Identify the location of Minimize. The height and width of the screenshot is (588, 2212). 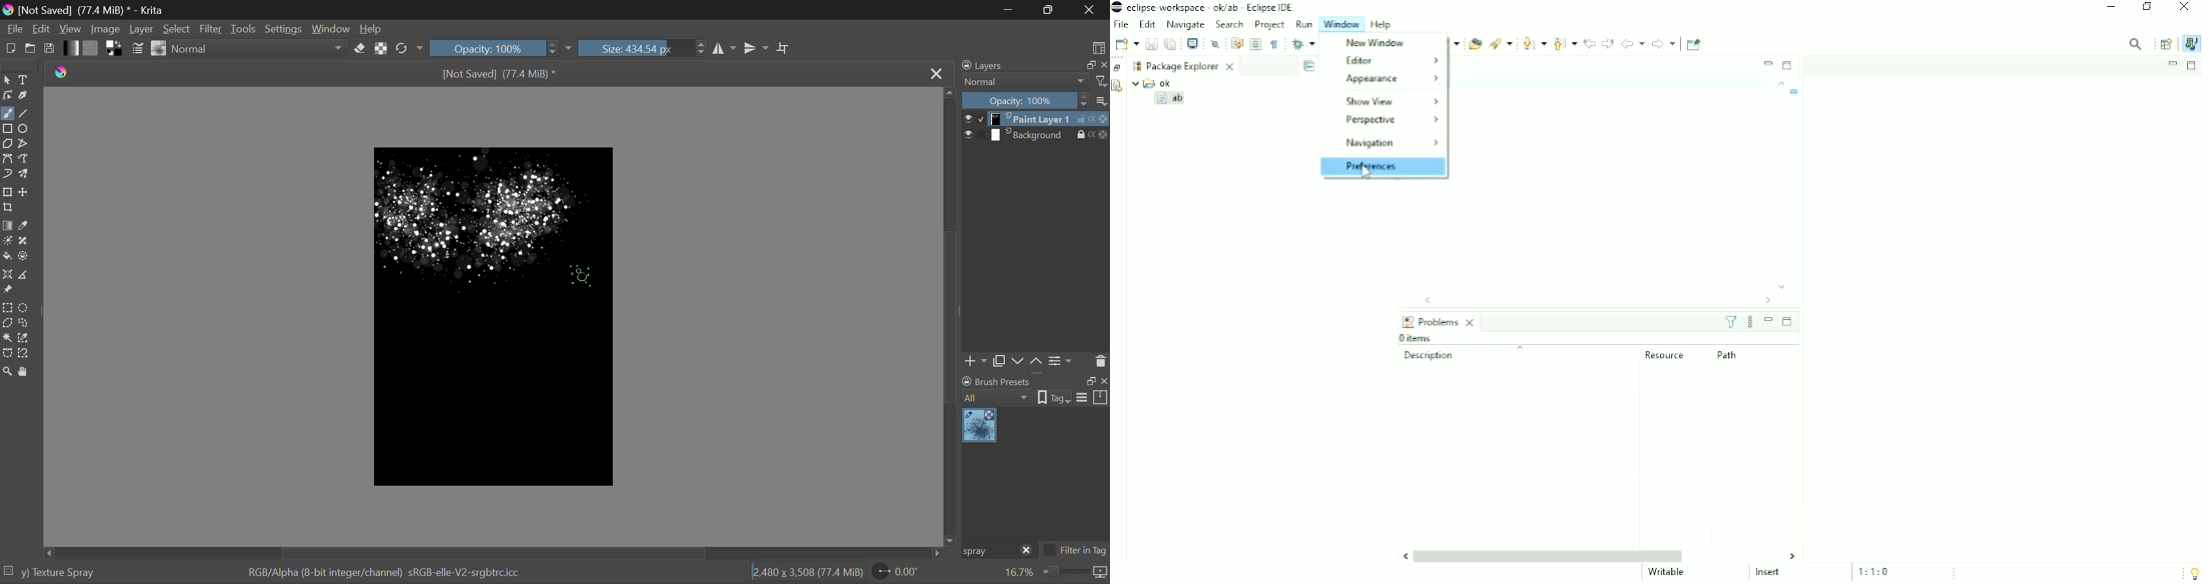
(1769, 320).